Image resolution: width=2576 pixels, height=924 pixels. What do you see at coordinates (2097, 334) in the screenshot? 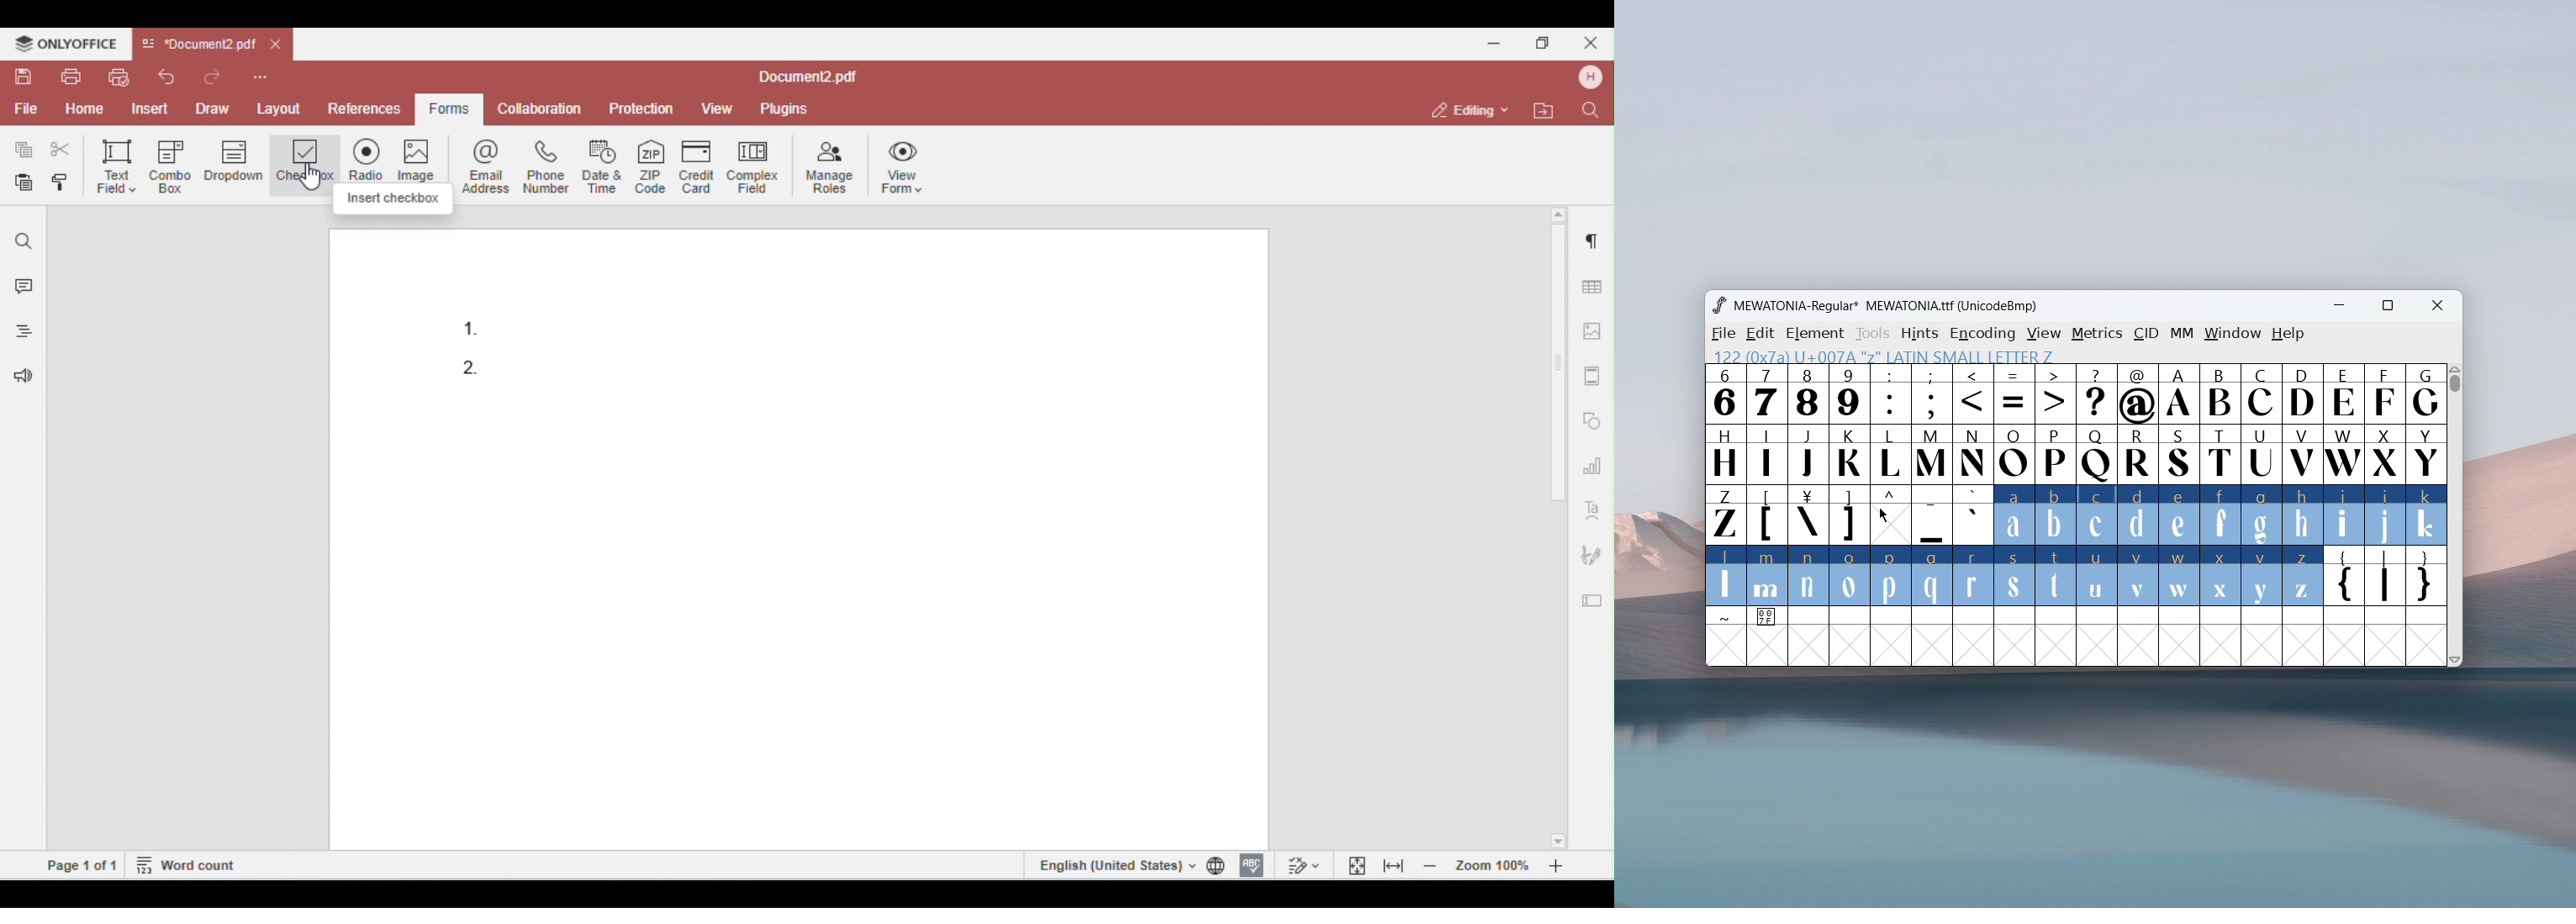
I see `metrics` at bounding box center [2097, 334].